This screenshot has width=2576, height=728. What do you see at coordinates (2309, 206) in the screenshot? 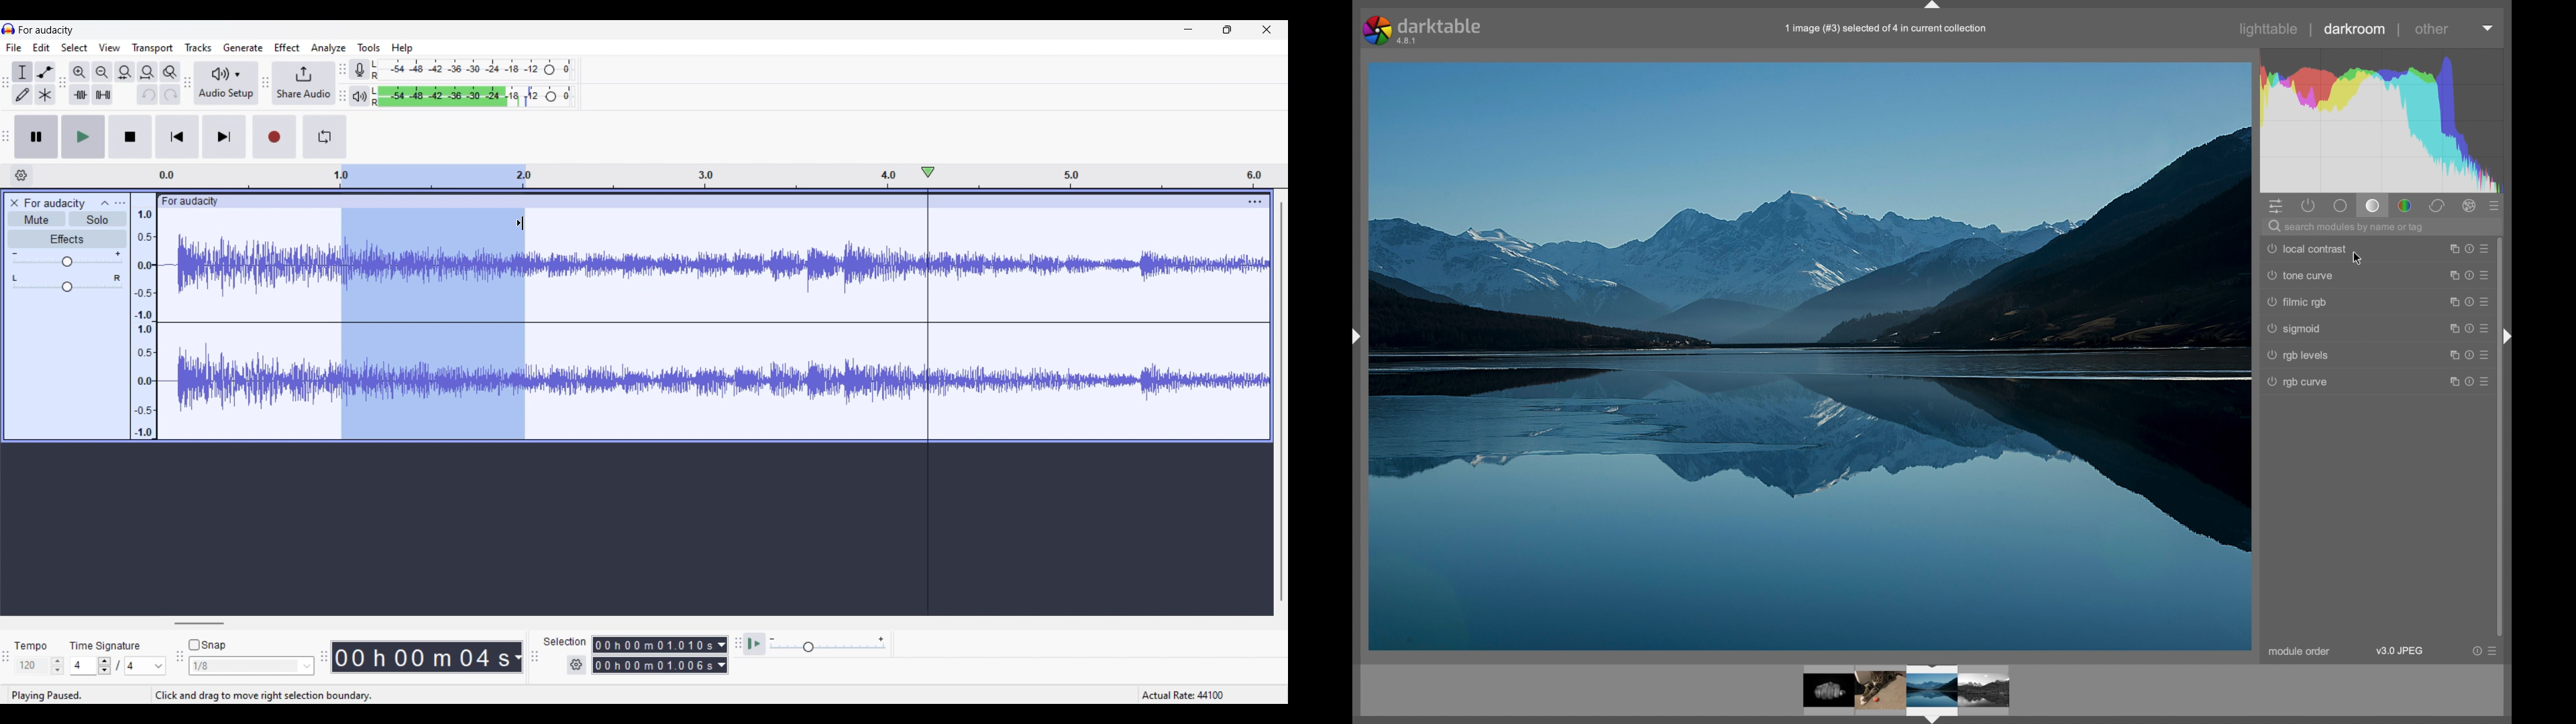
I see `show  active  modules only` at bounding box center [2309, 206].